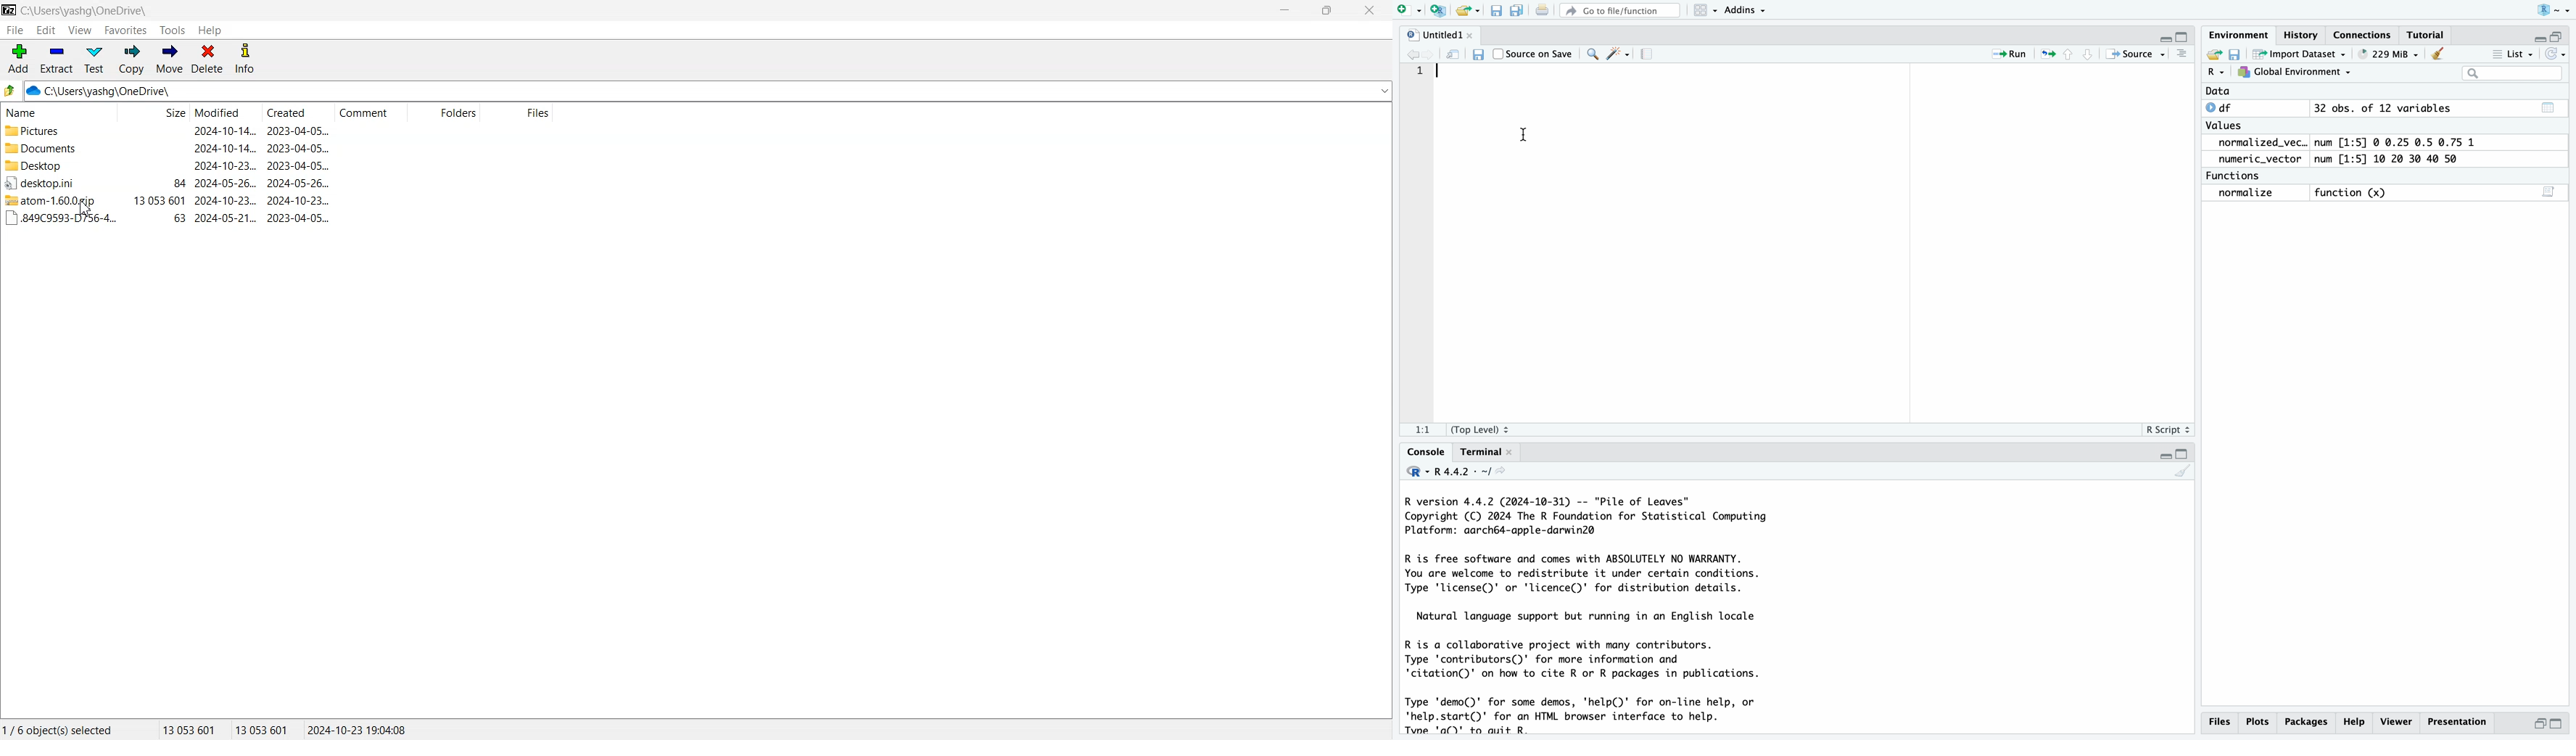 This screenshot has height=756, width=2576. Describe the element at coordinates (1437, 11) in the screenshot. I see `create a project` at that location.